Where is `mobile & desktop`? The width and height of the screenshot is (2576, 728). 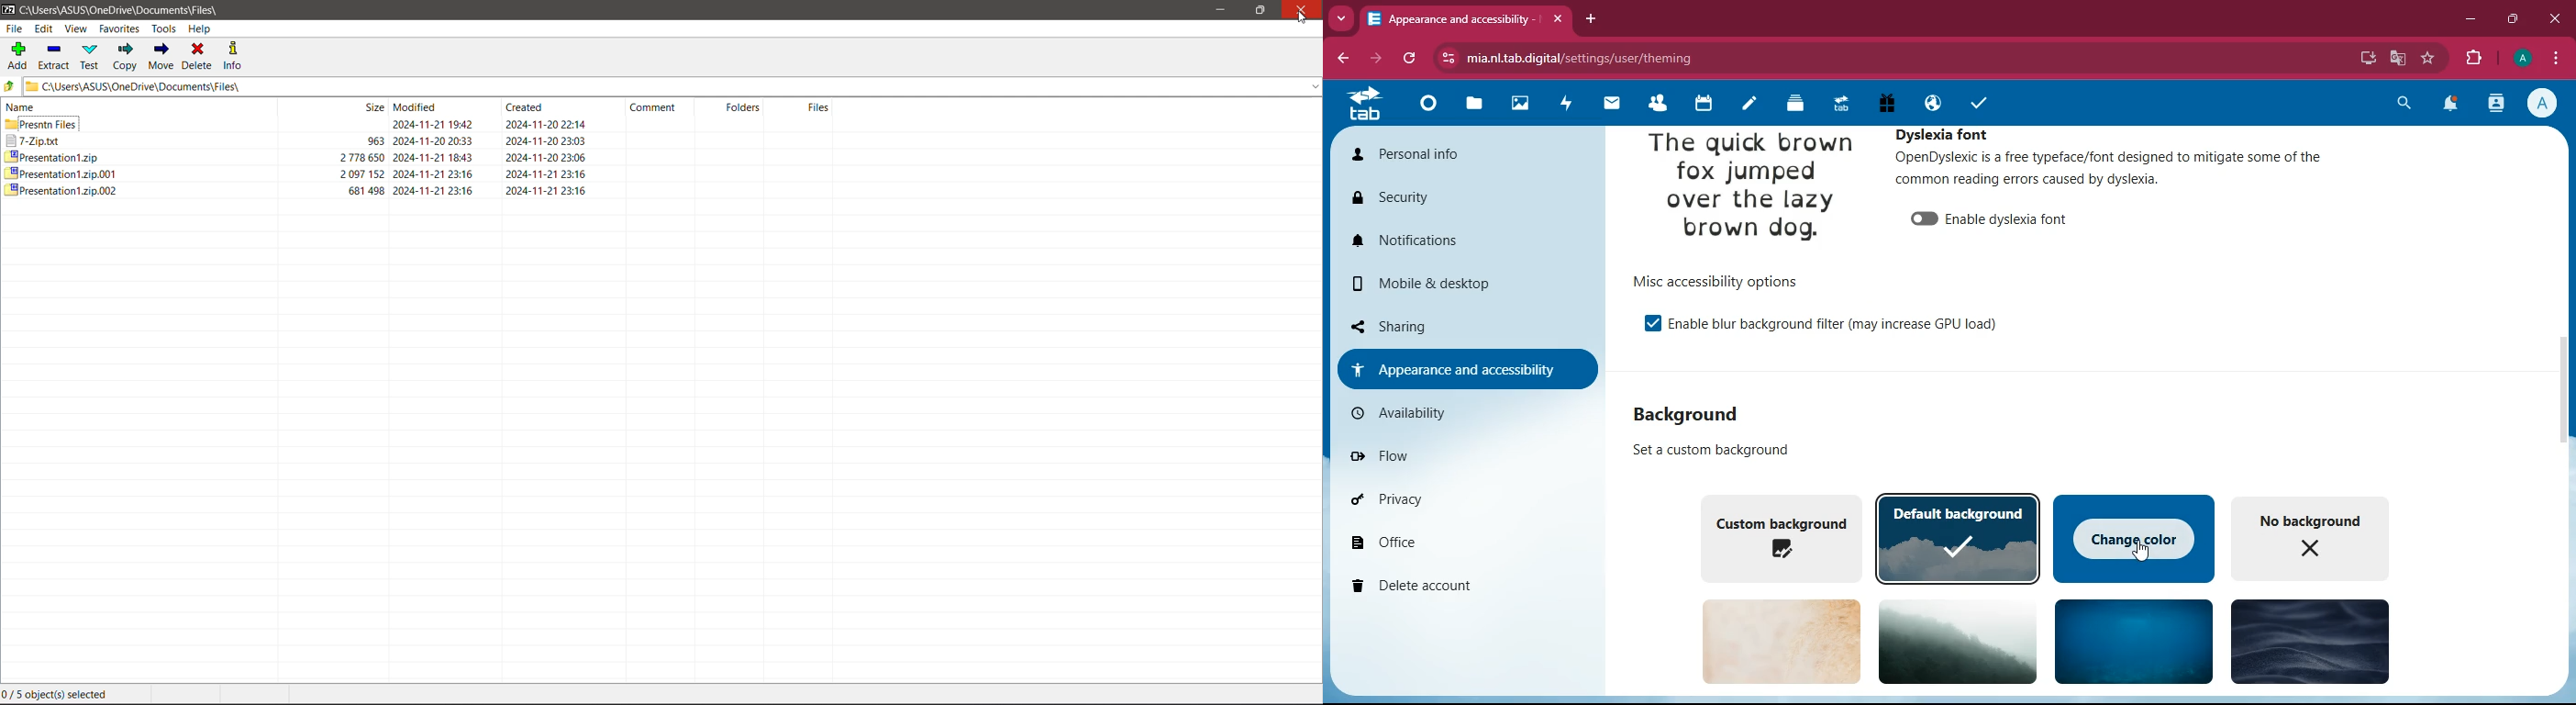
mobile & desktop is located at coordinates (1438, 284).